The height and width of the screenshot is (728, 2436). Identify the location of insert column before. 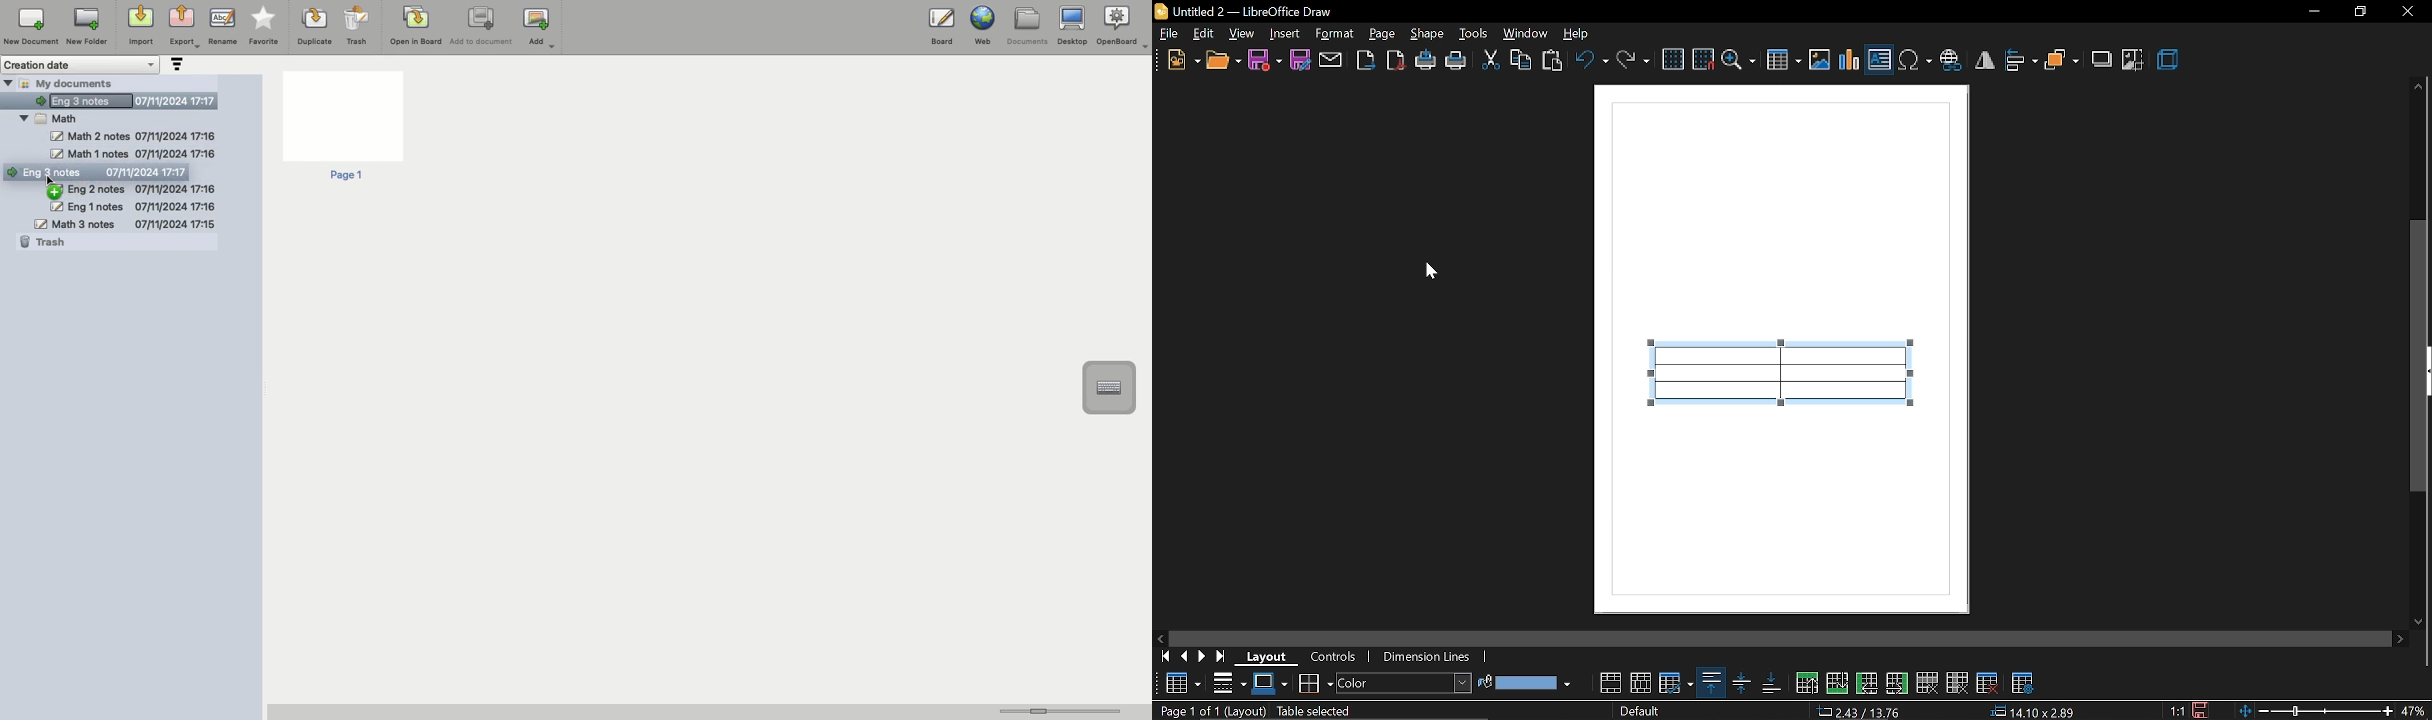
(1869, 685).